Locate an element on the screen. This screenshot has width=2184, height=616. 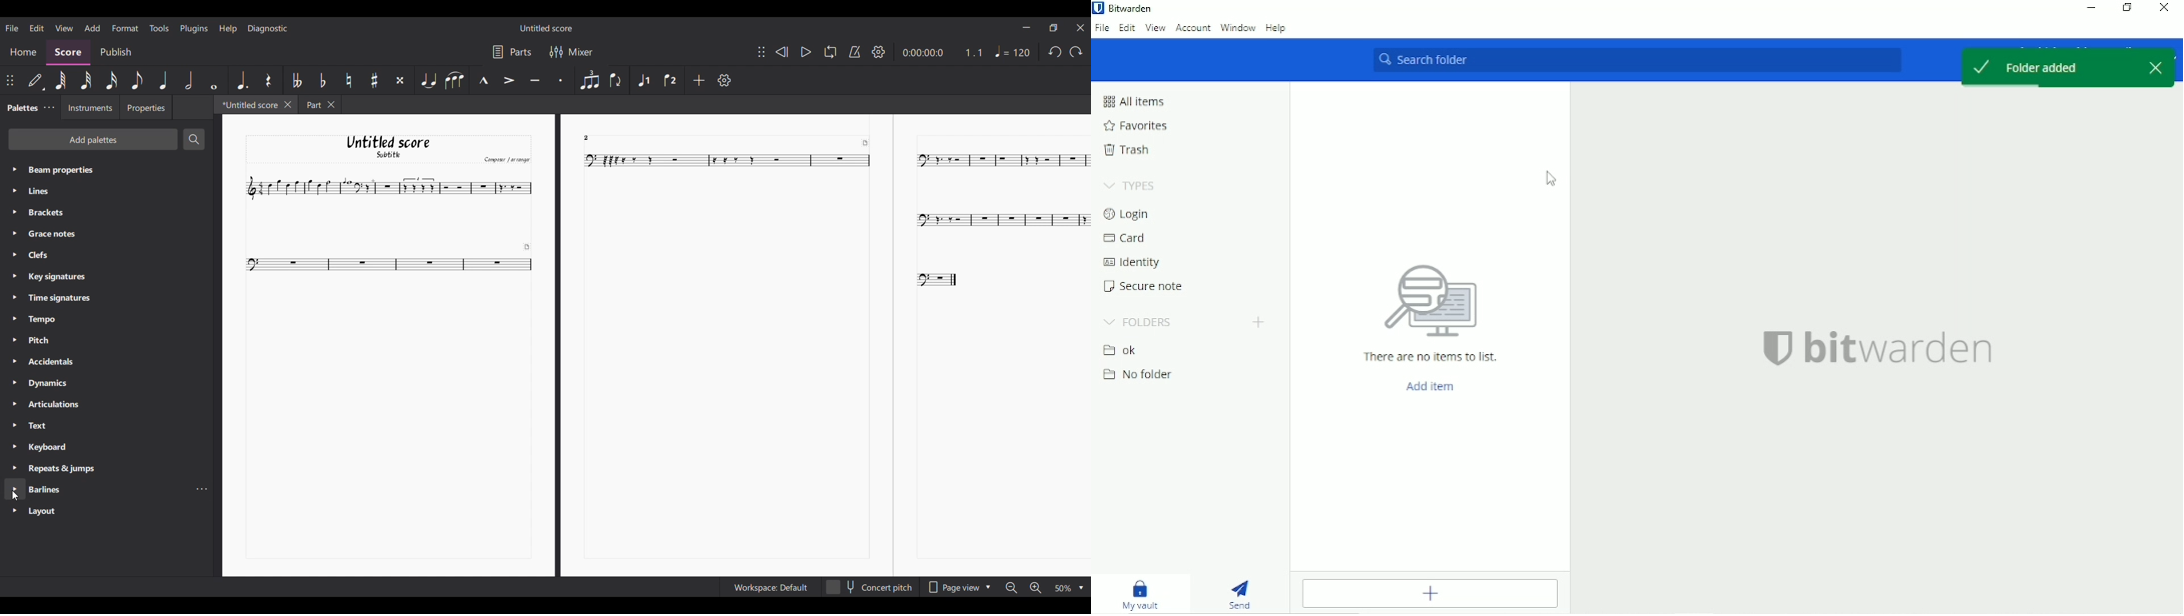
Score title is located at coordinates (546, 27).